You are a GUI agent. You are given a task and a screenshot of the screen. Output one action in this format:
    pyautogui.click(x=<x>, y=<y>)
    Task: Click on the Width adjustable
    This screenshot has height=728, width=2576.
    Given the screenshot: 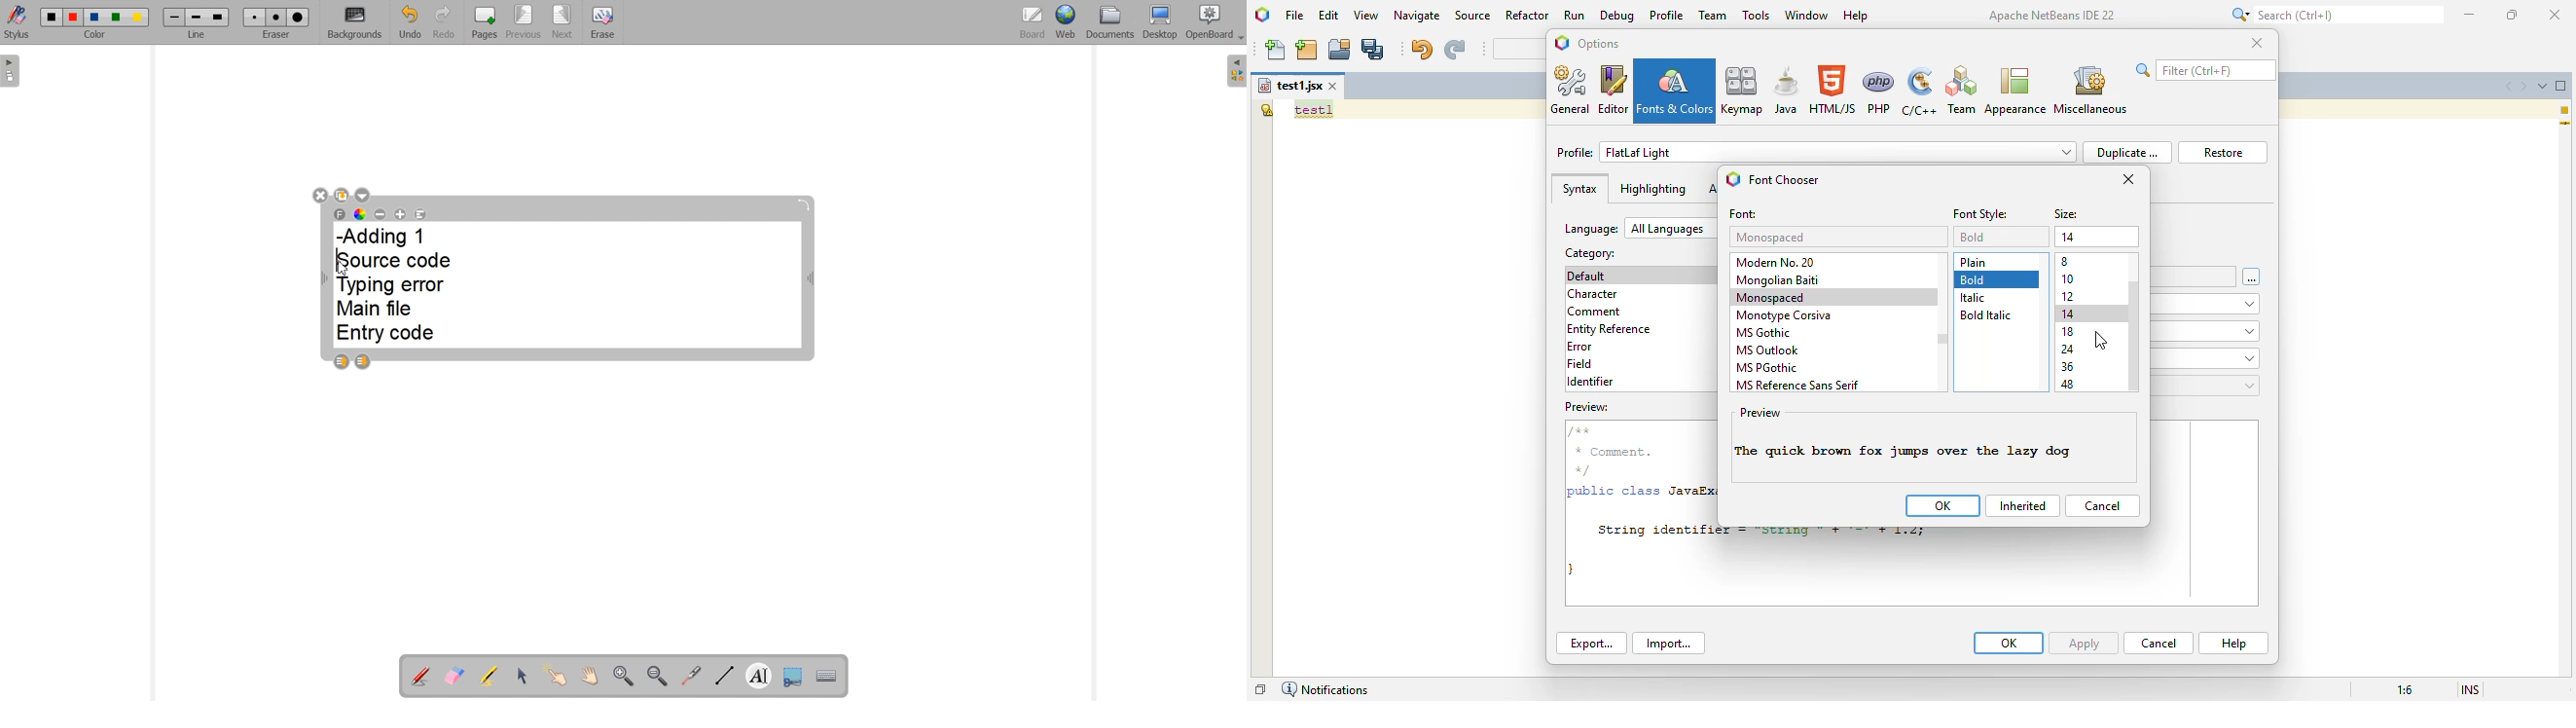 What is the action you would take?
    pyautogui.click(x=811, y=281)
    